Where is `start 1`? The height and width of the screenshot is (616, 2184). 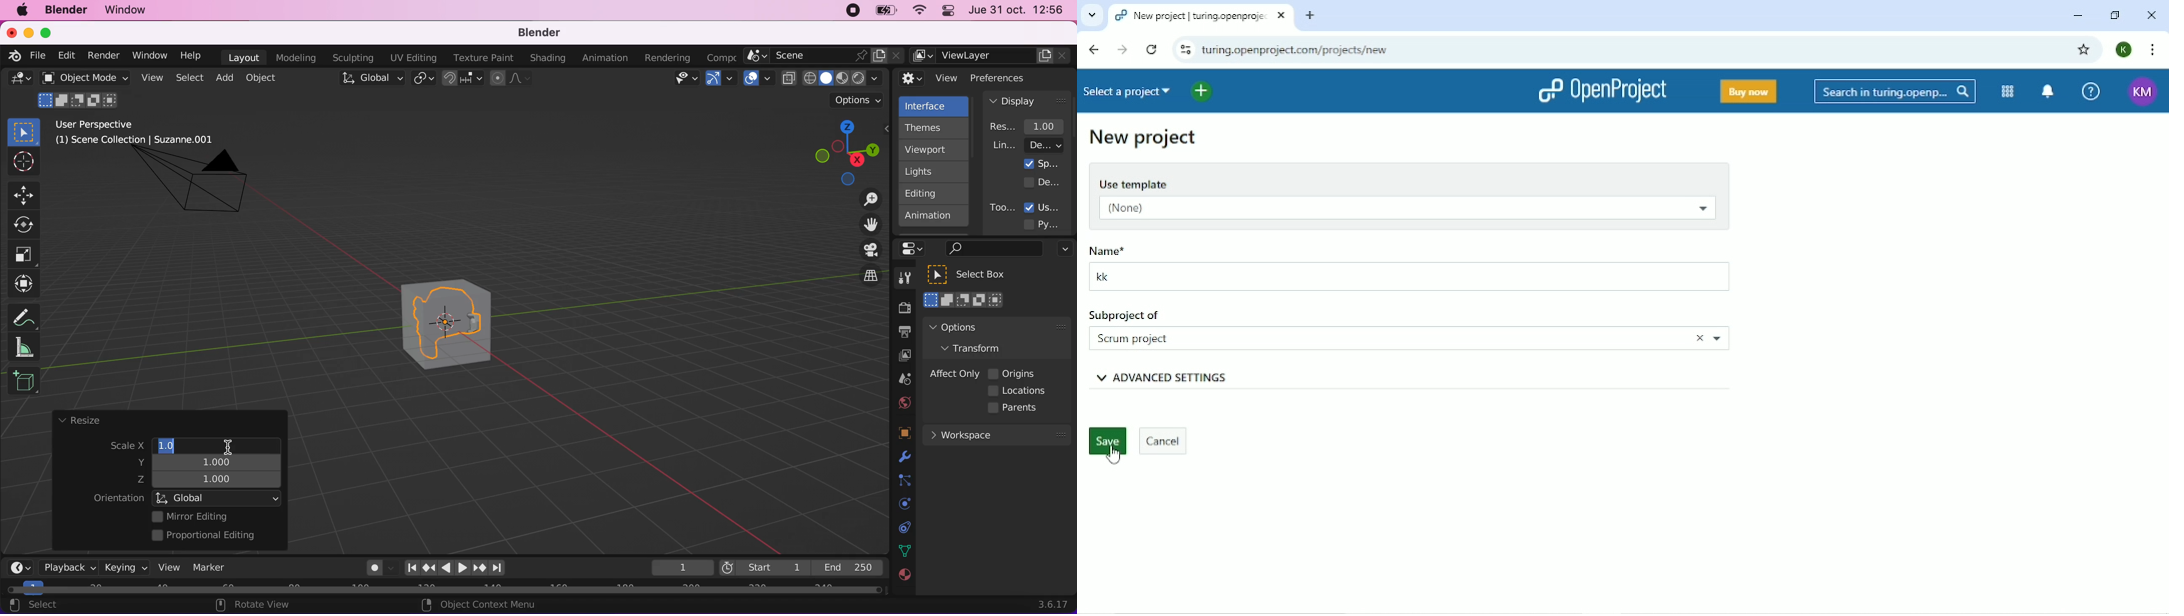 start 1 is located at coordinates (763, 567).